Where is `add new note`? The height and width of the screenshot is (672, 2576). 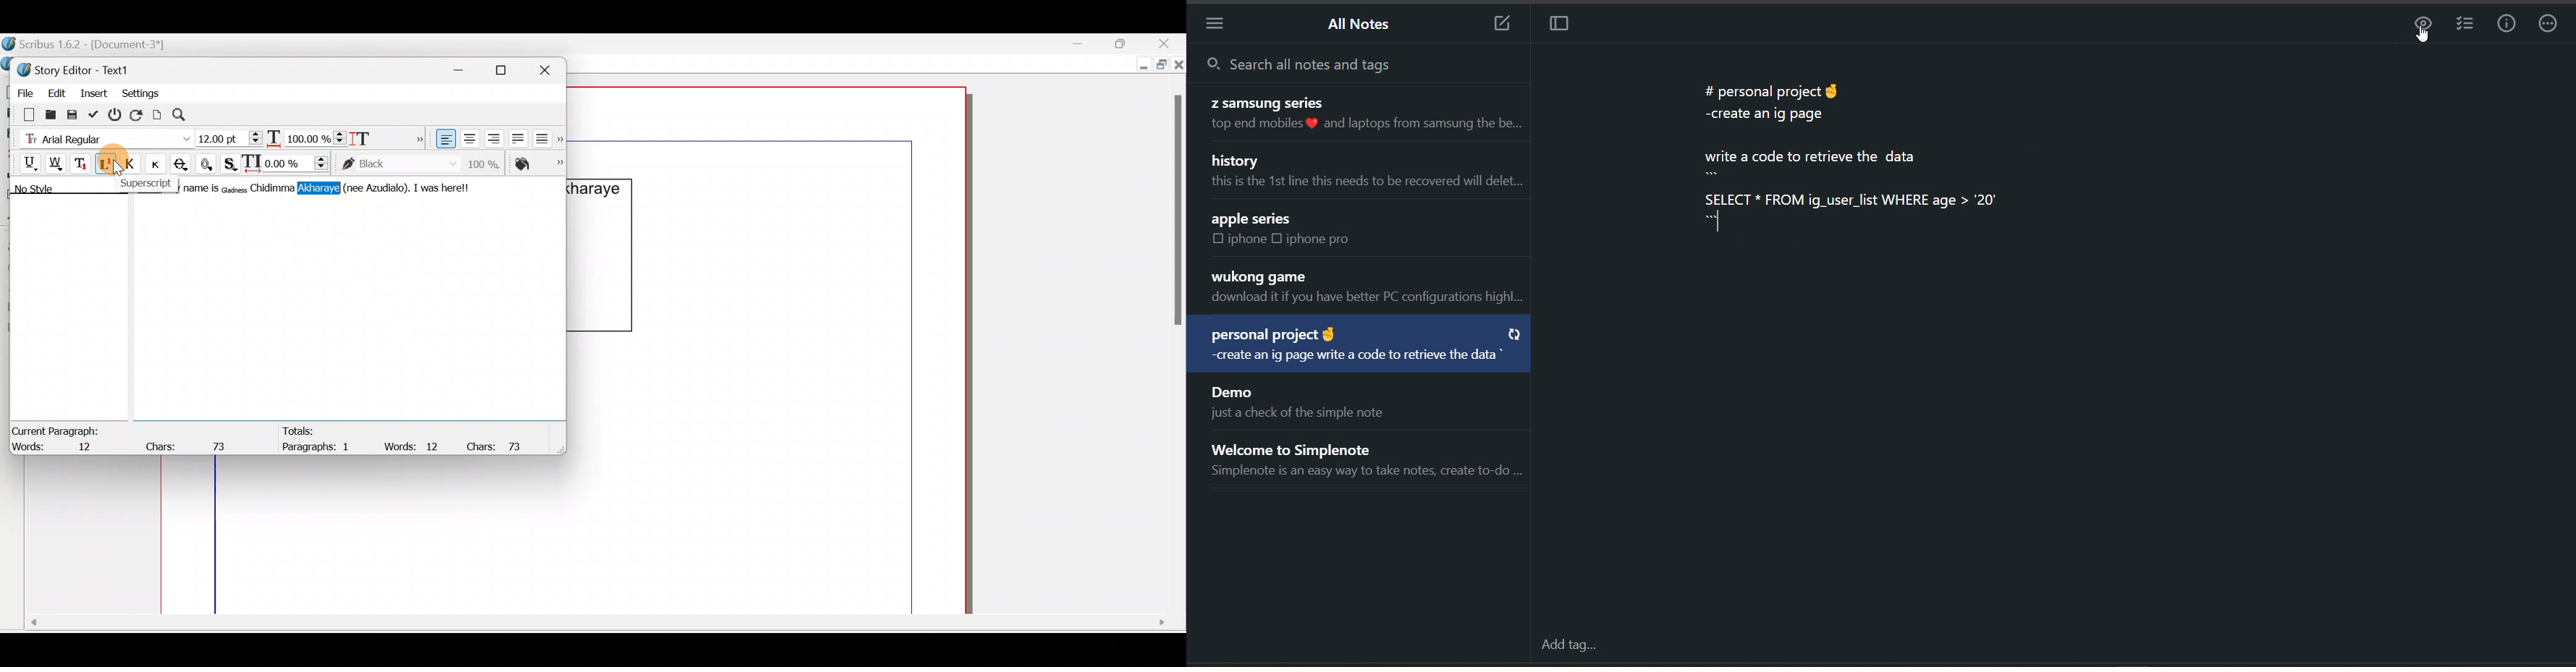
add new note is located at coordinates (1497, 23).